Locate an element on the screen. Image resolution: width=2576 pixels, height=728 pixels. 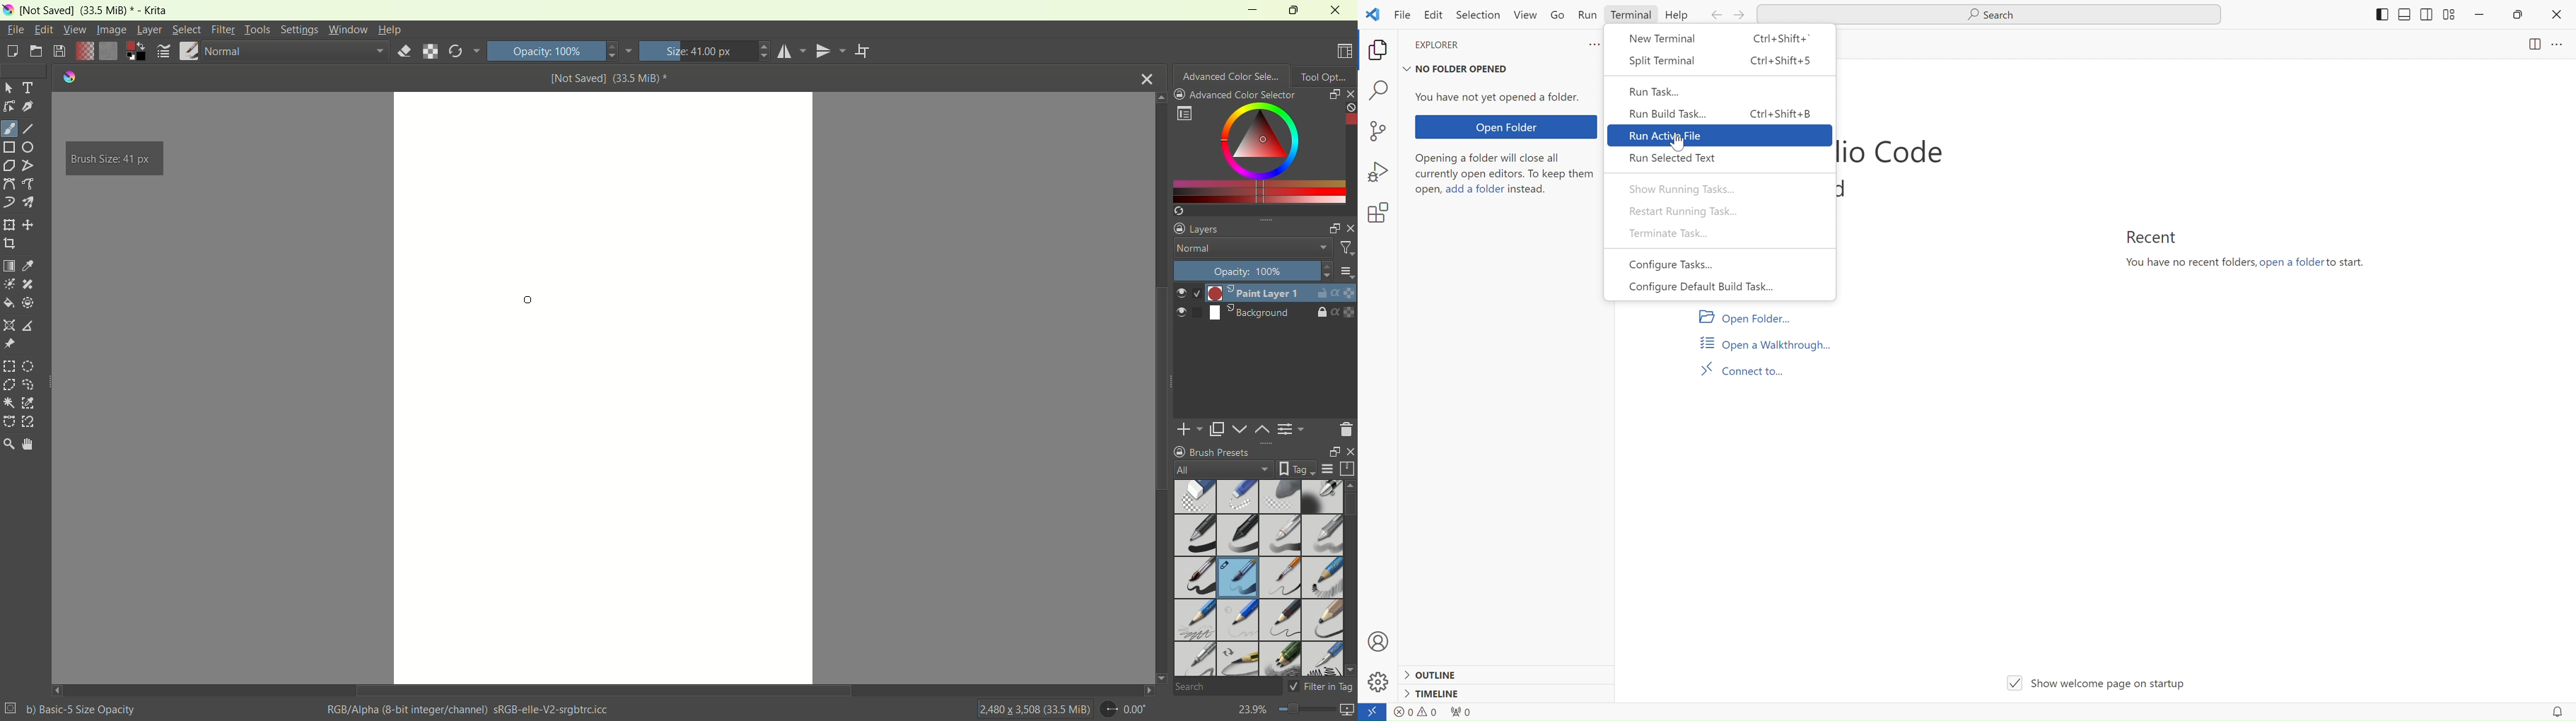
properties is located at coordinates (1344, 293).